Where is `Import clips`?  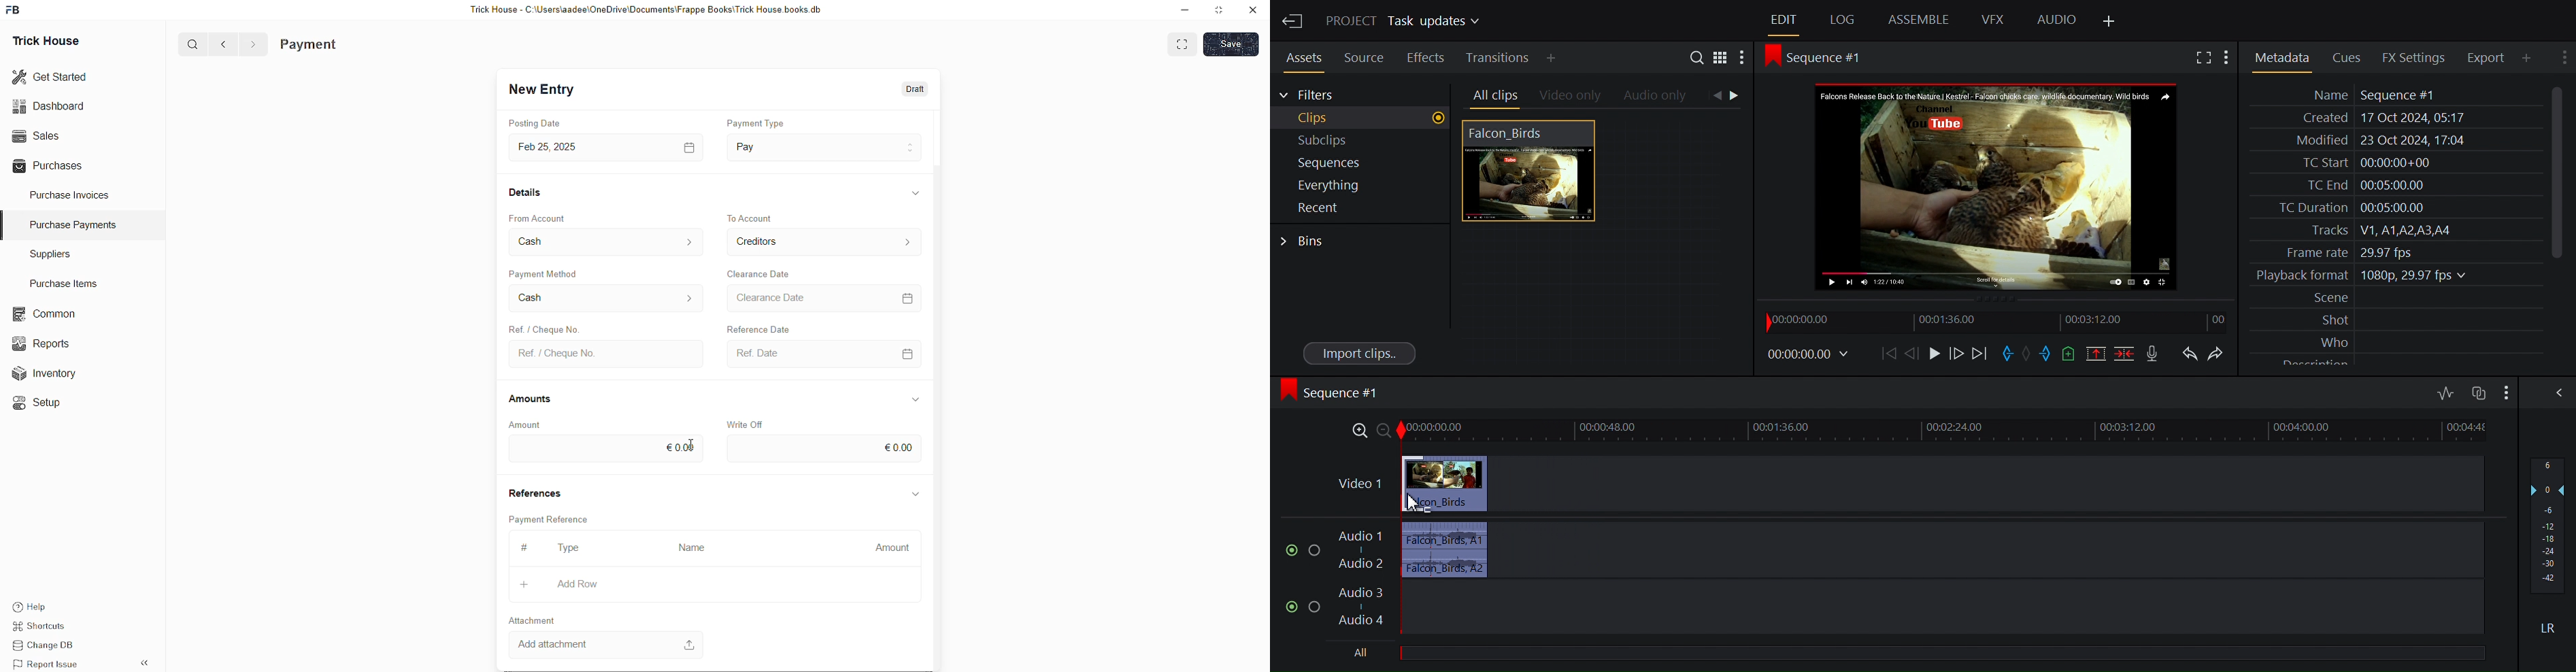
Import clips is located at coordinates (1360, 352).